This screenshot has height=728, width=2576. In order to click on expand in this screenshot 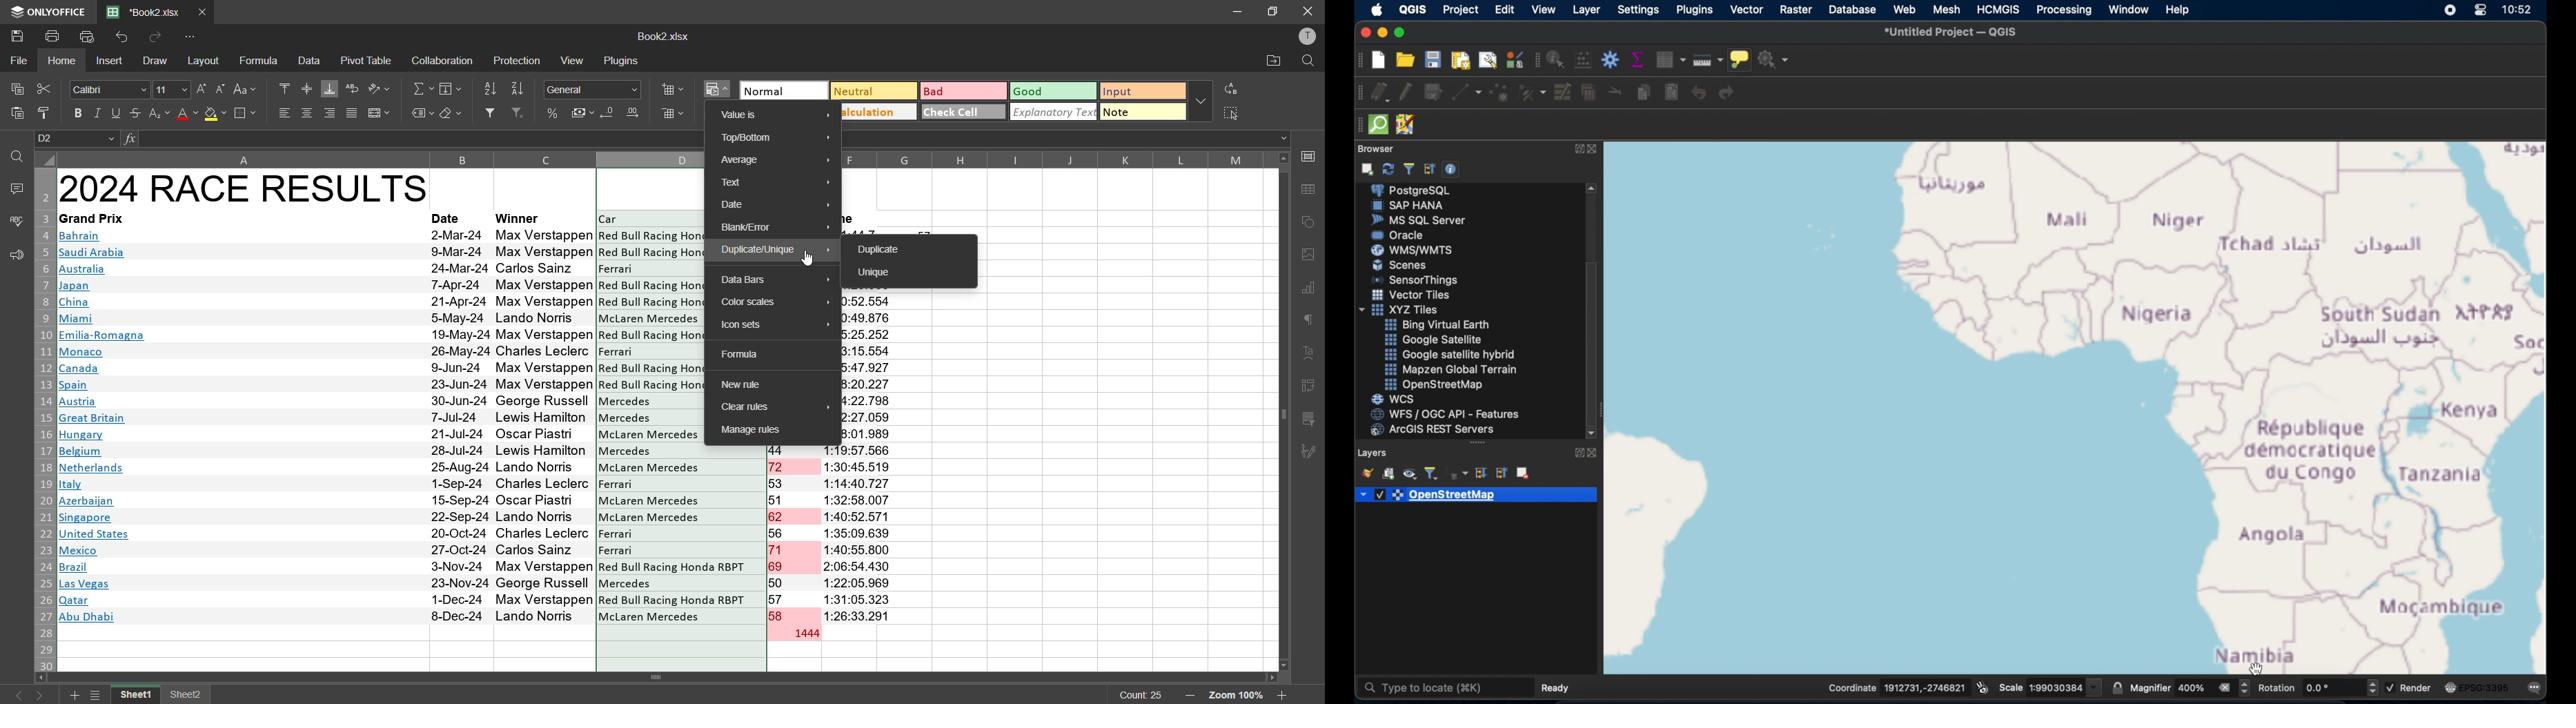, I will do `click(1576, 149)`.